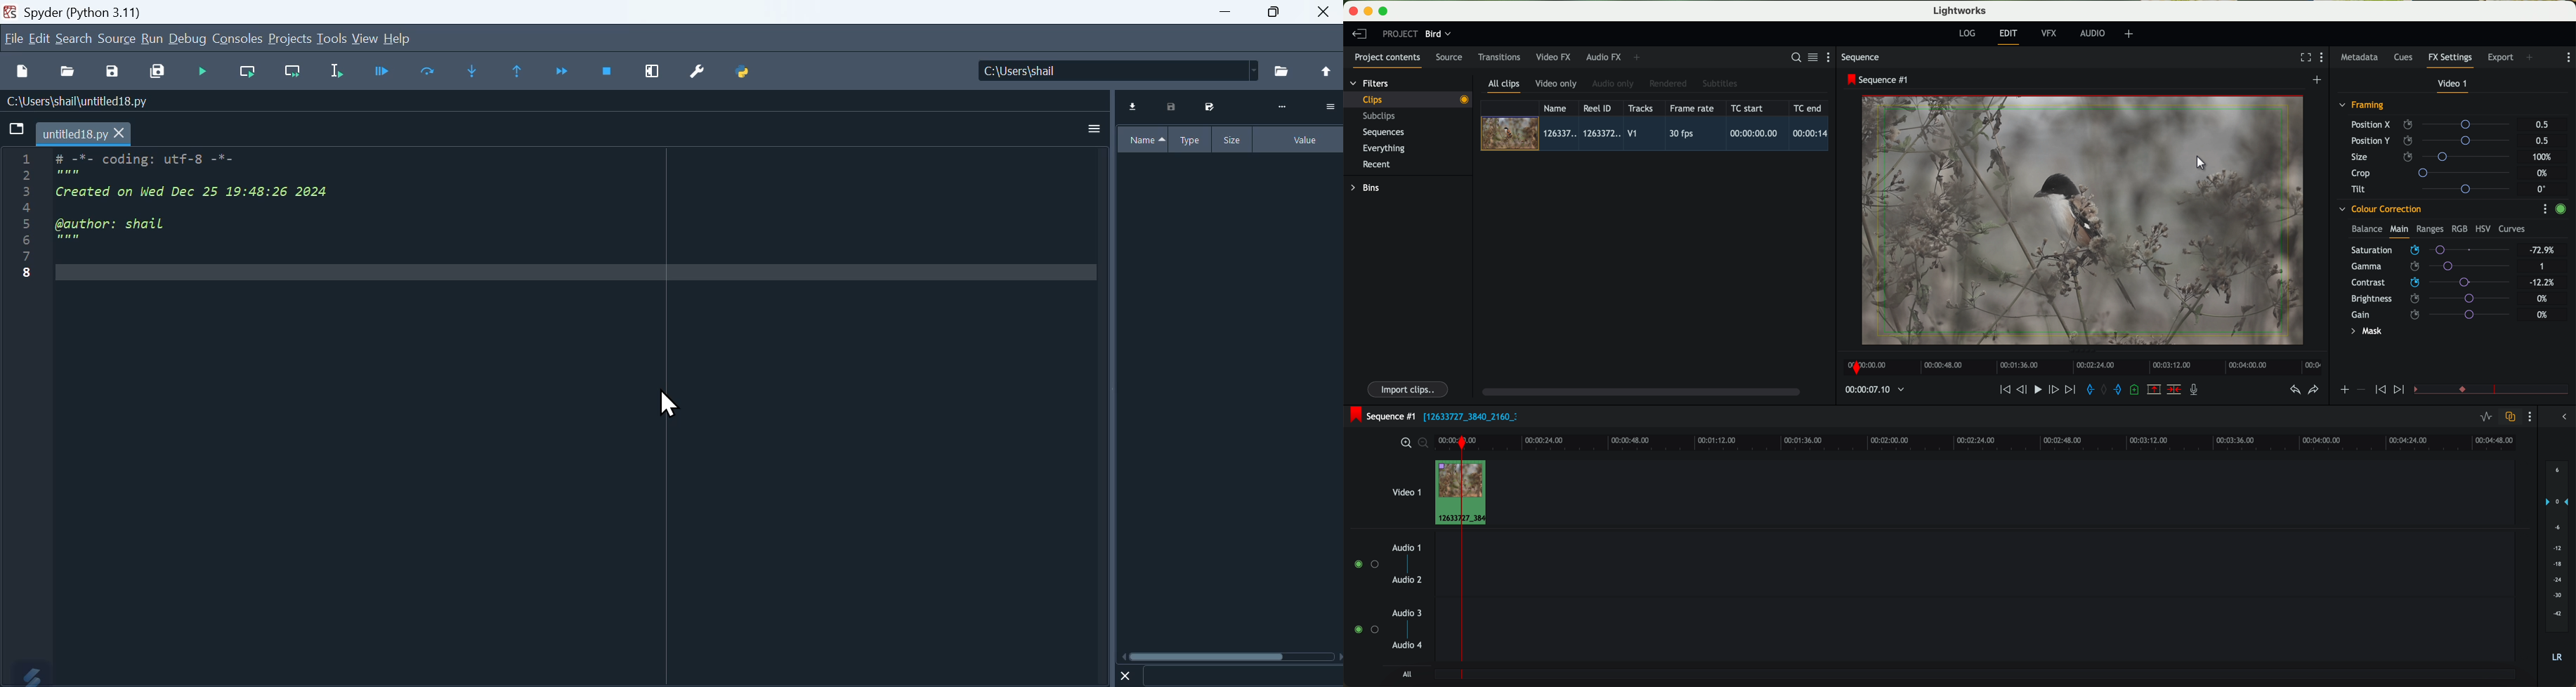 Image resolution: width=2576 pixels, height=700 pixels. I want to click on Untitled18.py, so click(84, 135).